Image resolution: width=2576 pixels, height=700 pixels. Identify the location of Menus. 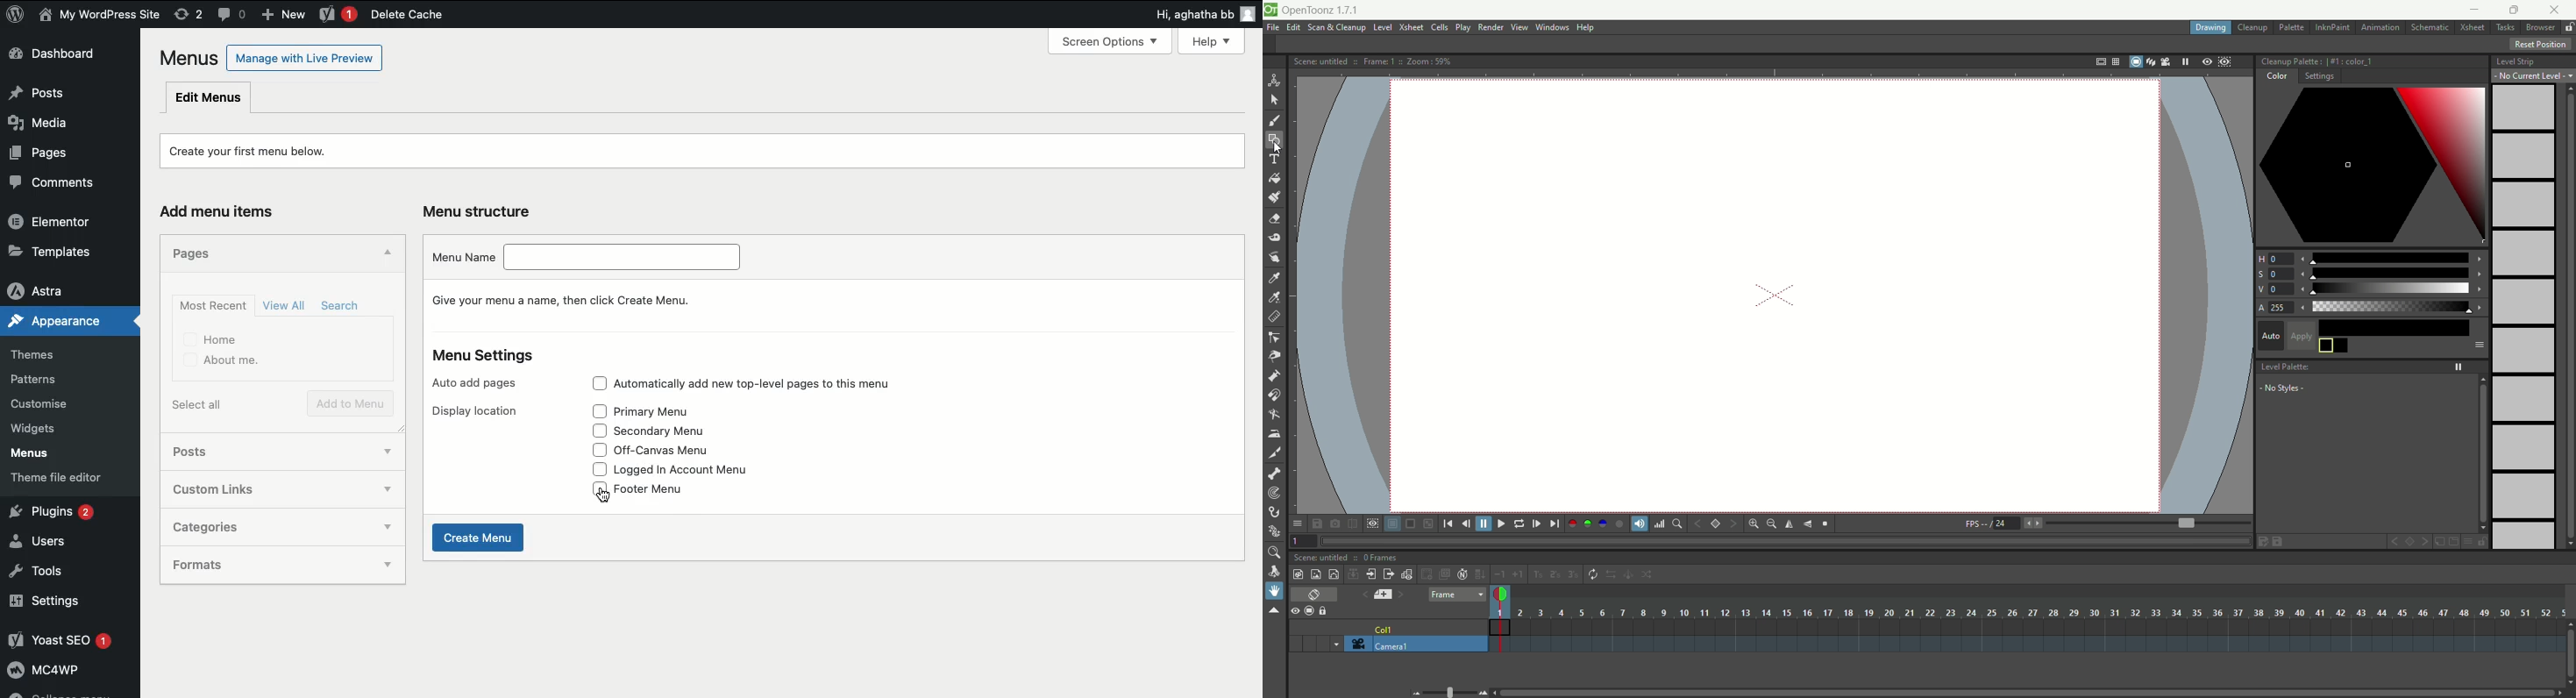
(186, 58).